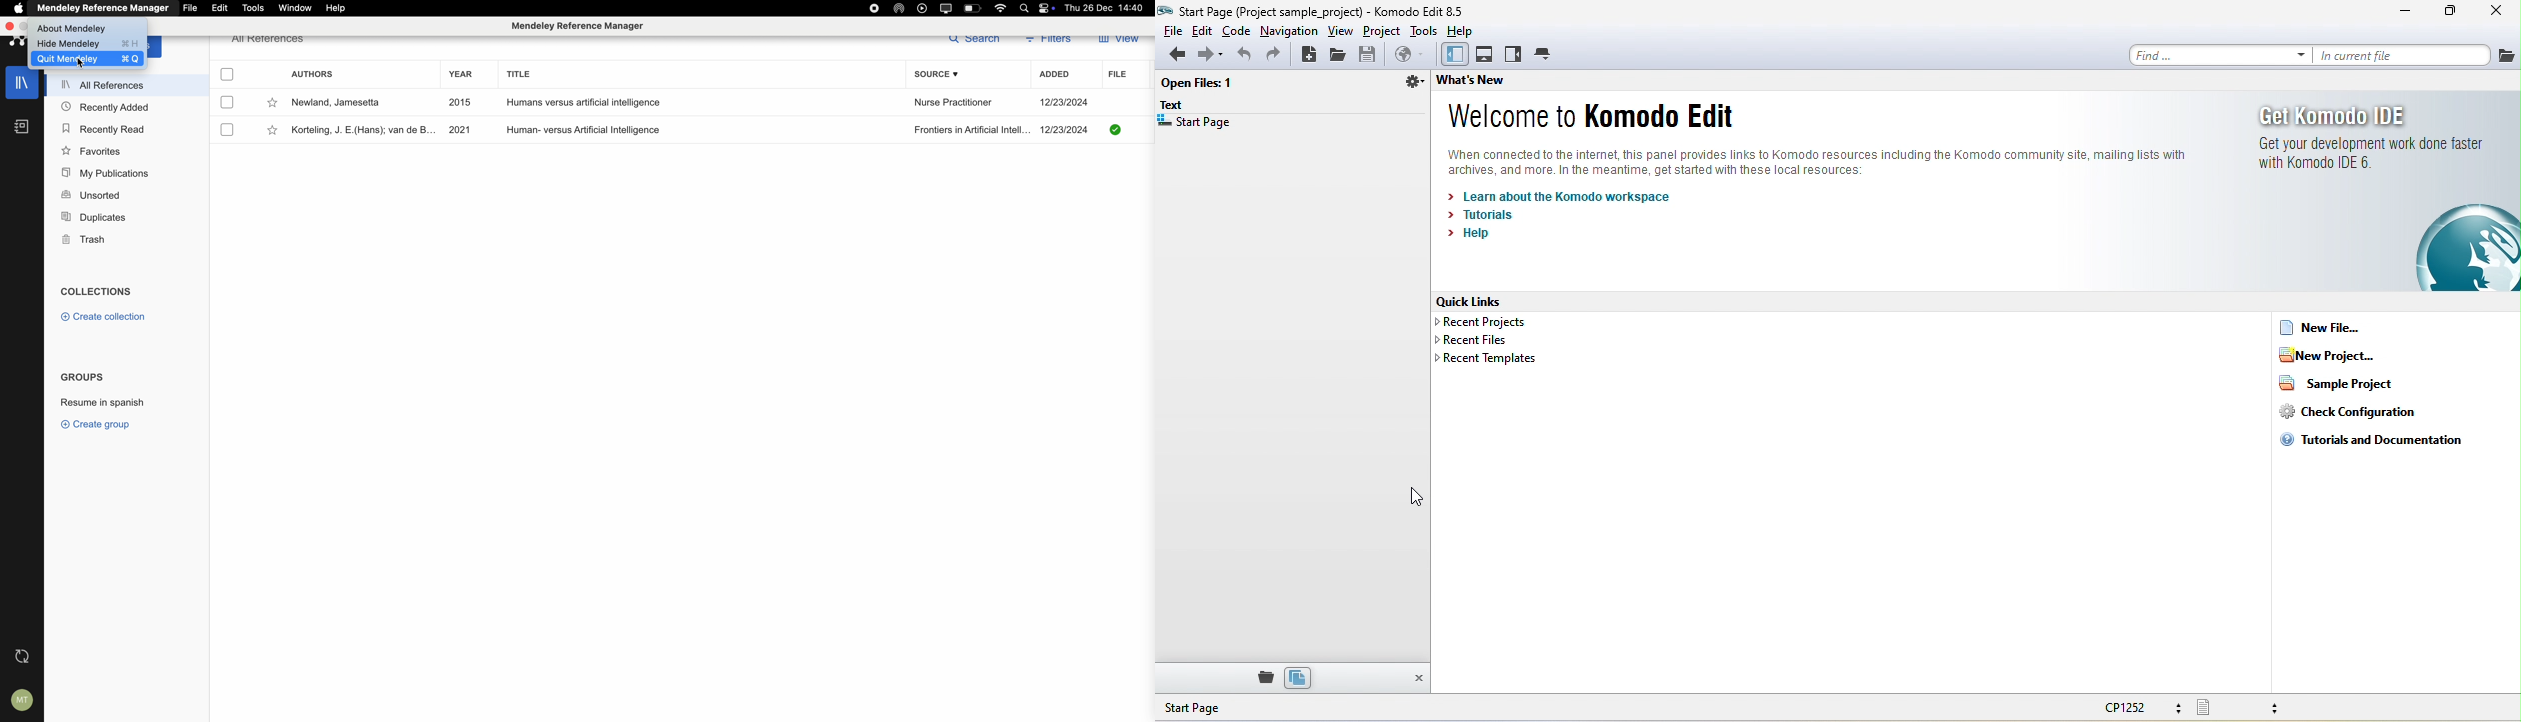 The image size is (2548, 728). Describe the element at coordinates (1836, 162) in the screenshot. I see `komodo text` at that location.